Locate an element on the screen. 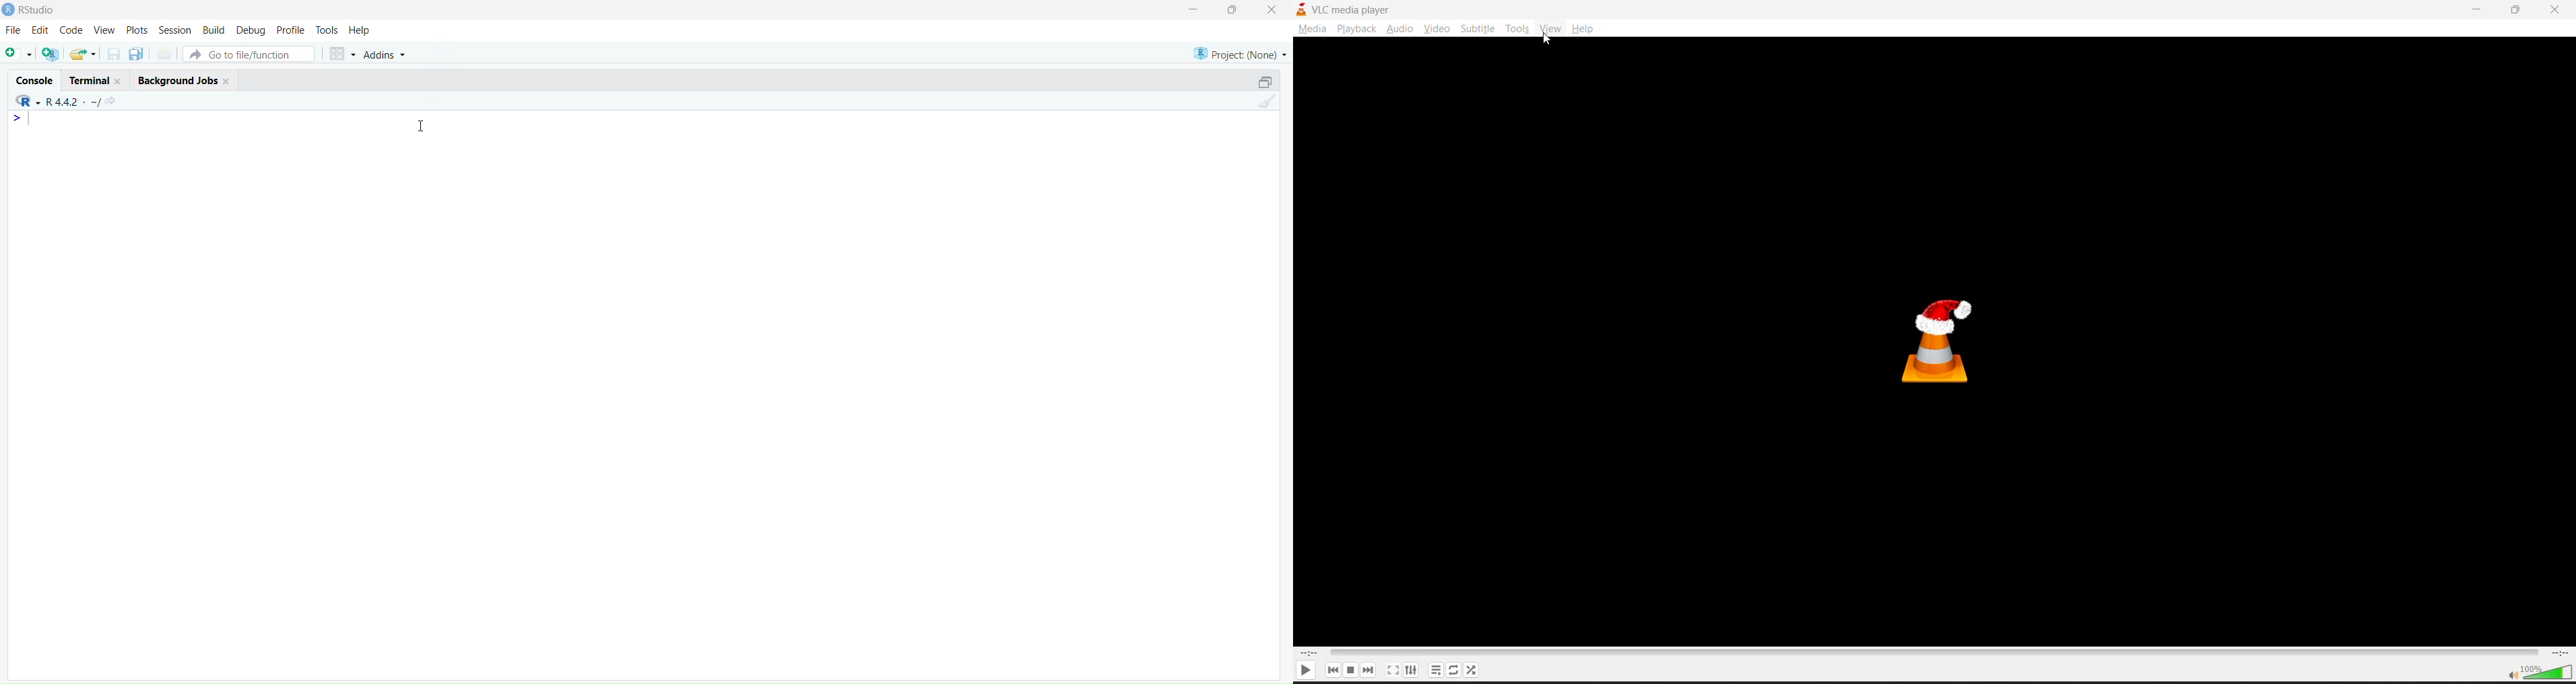  addins is located at coordinates (385, 56).